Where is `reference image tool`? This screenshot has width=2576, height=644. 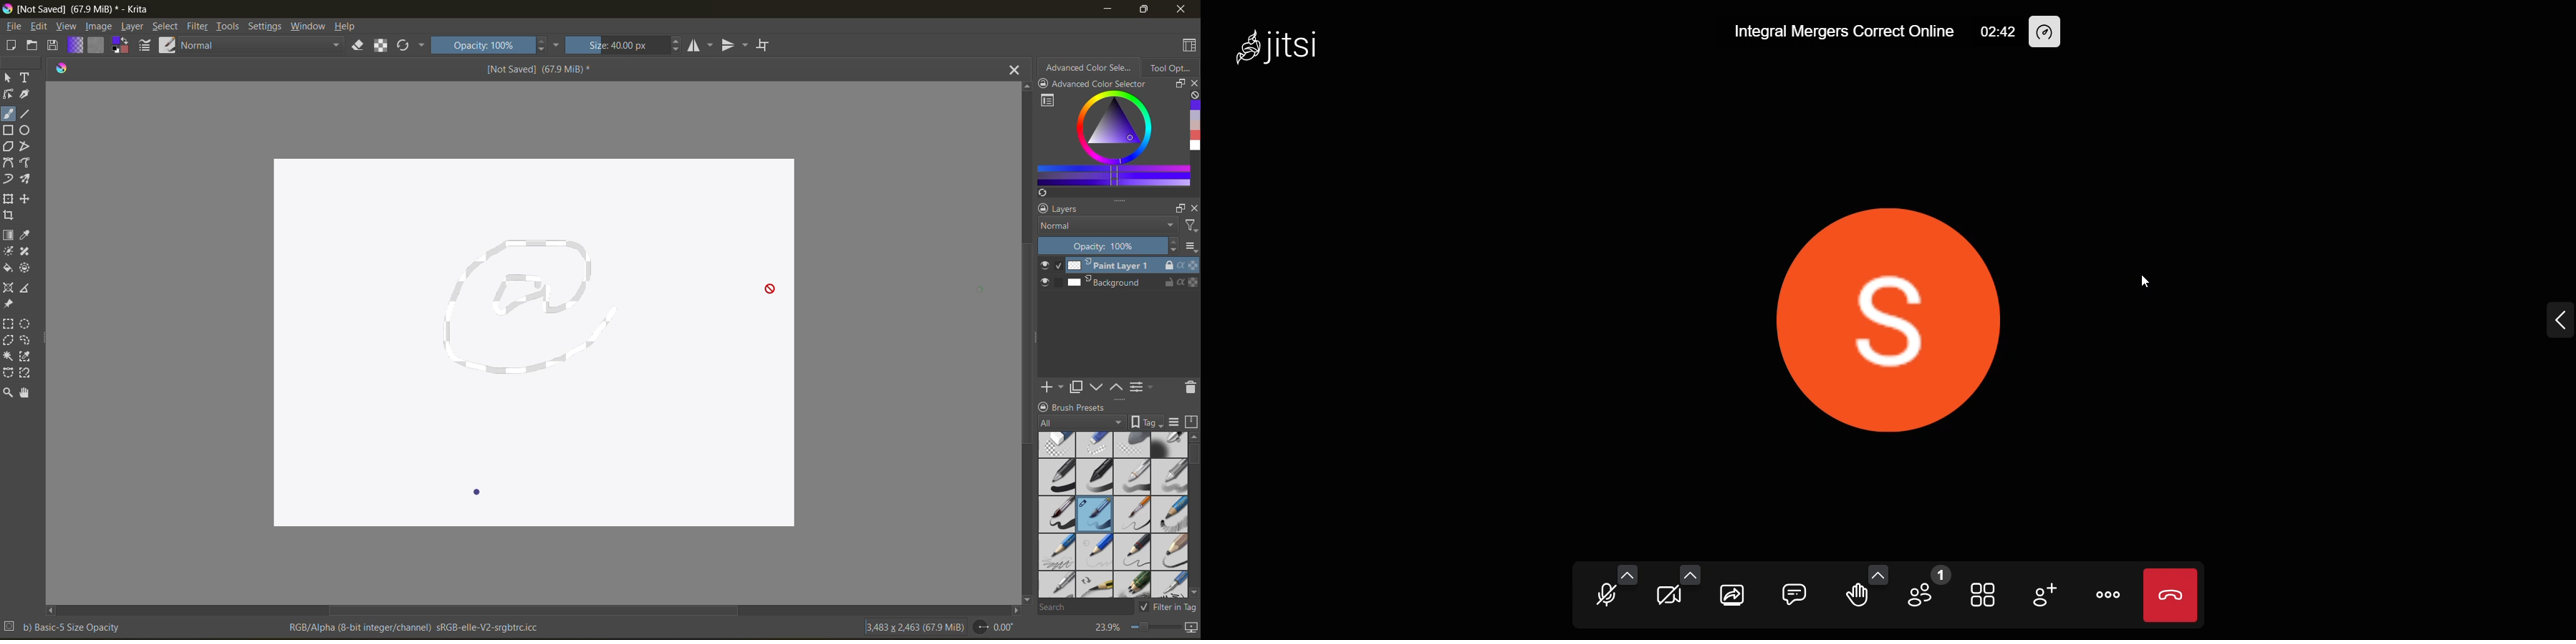
reference image tool is located at coordinates (8, 304).